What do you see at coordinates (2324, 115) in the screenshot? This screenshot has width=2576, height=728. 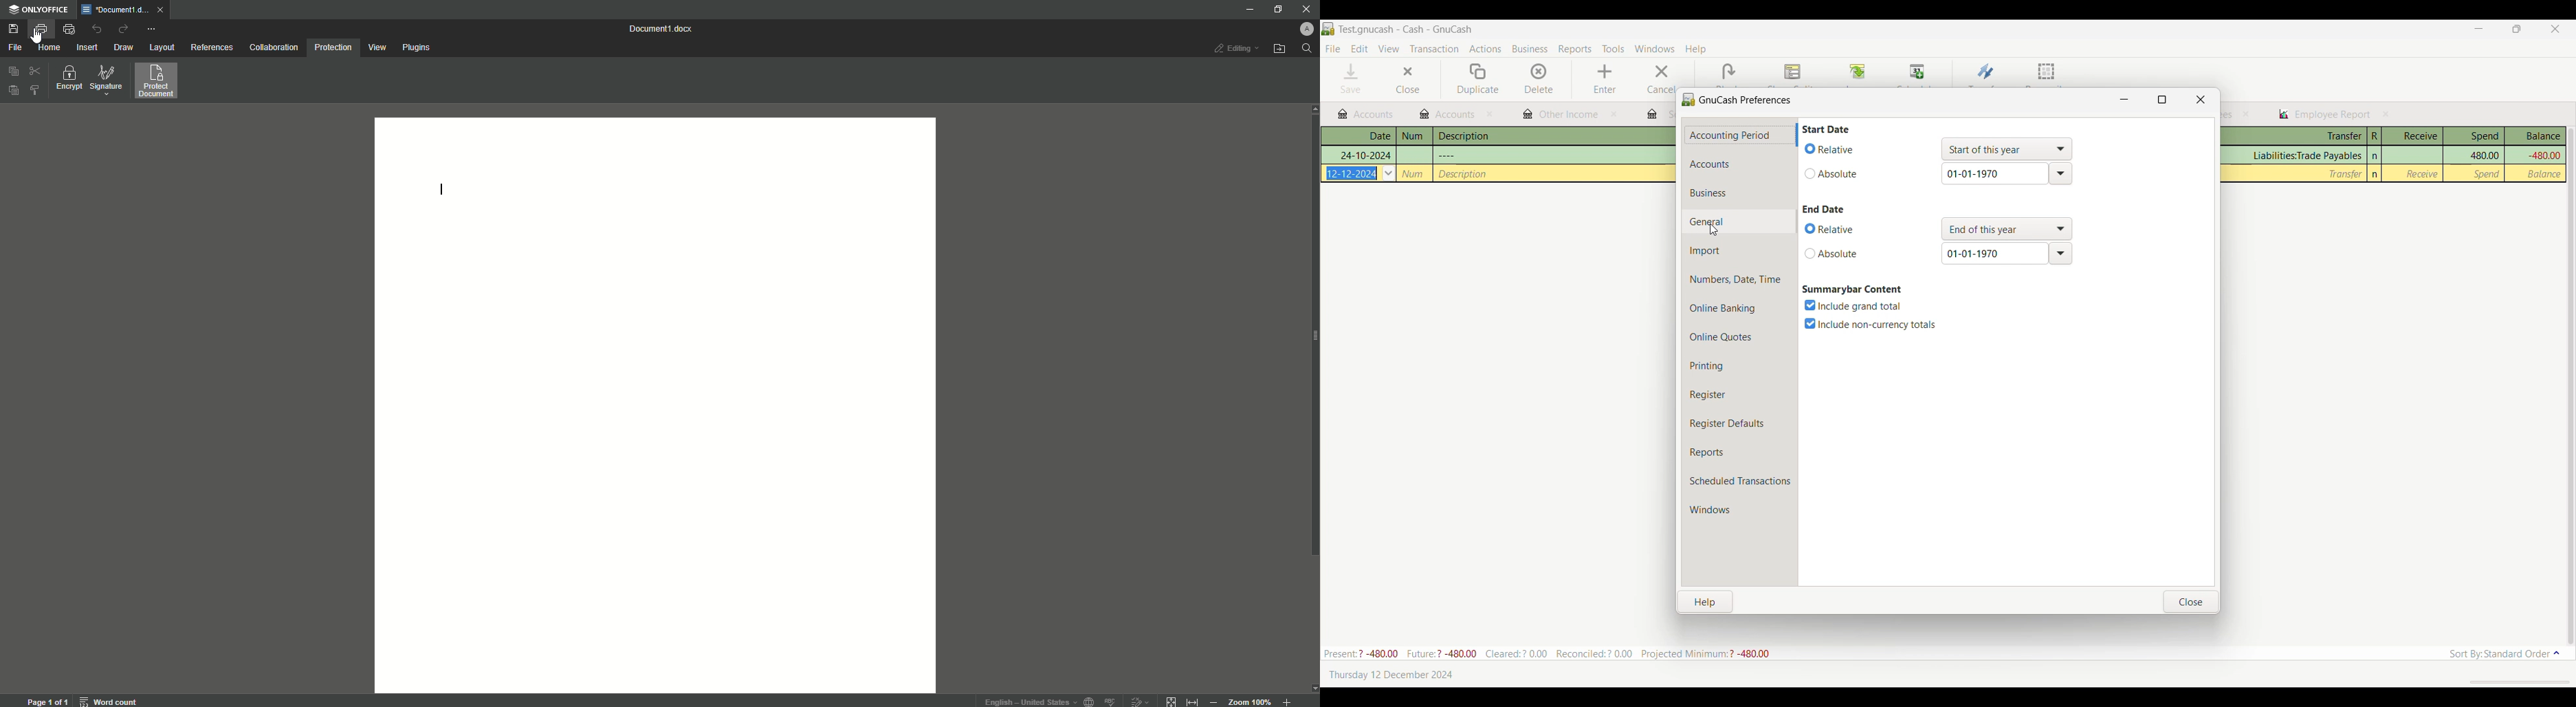 I see `Other budgets and reports` at bounding box center [2324, 115].